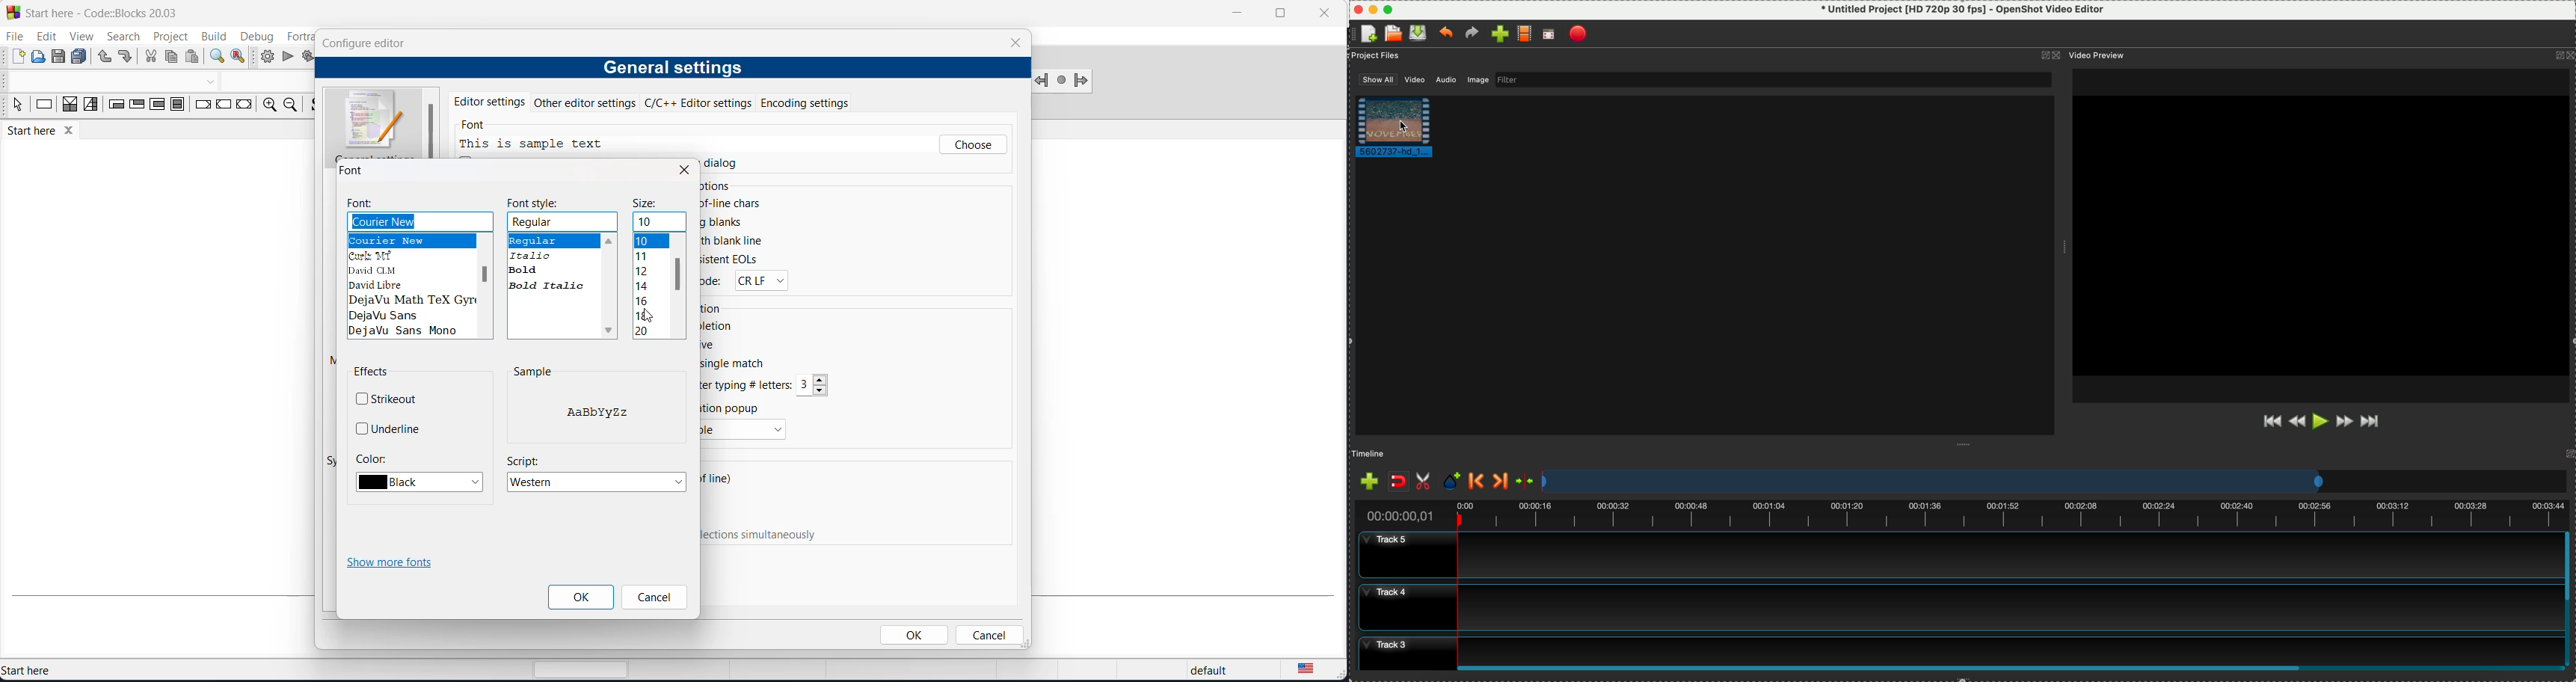  What do you see at coordinates (193, 58) in the screenshot?
I see `paste` at bounding box center [193, 58].